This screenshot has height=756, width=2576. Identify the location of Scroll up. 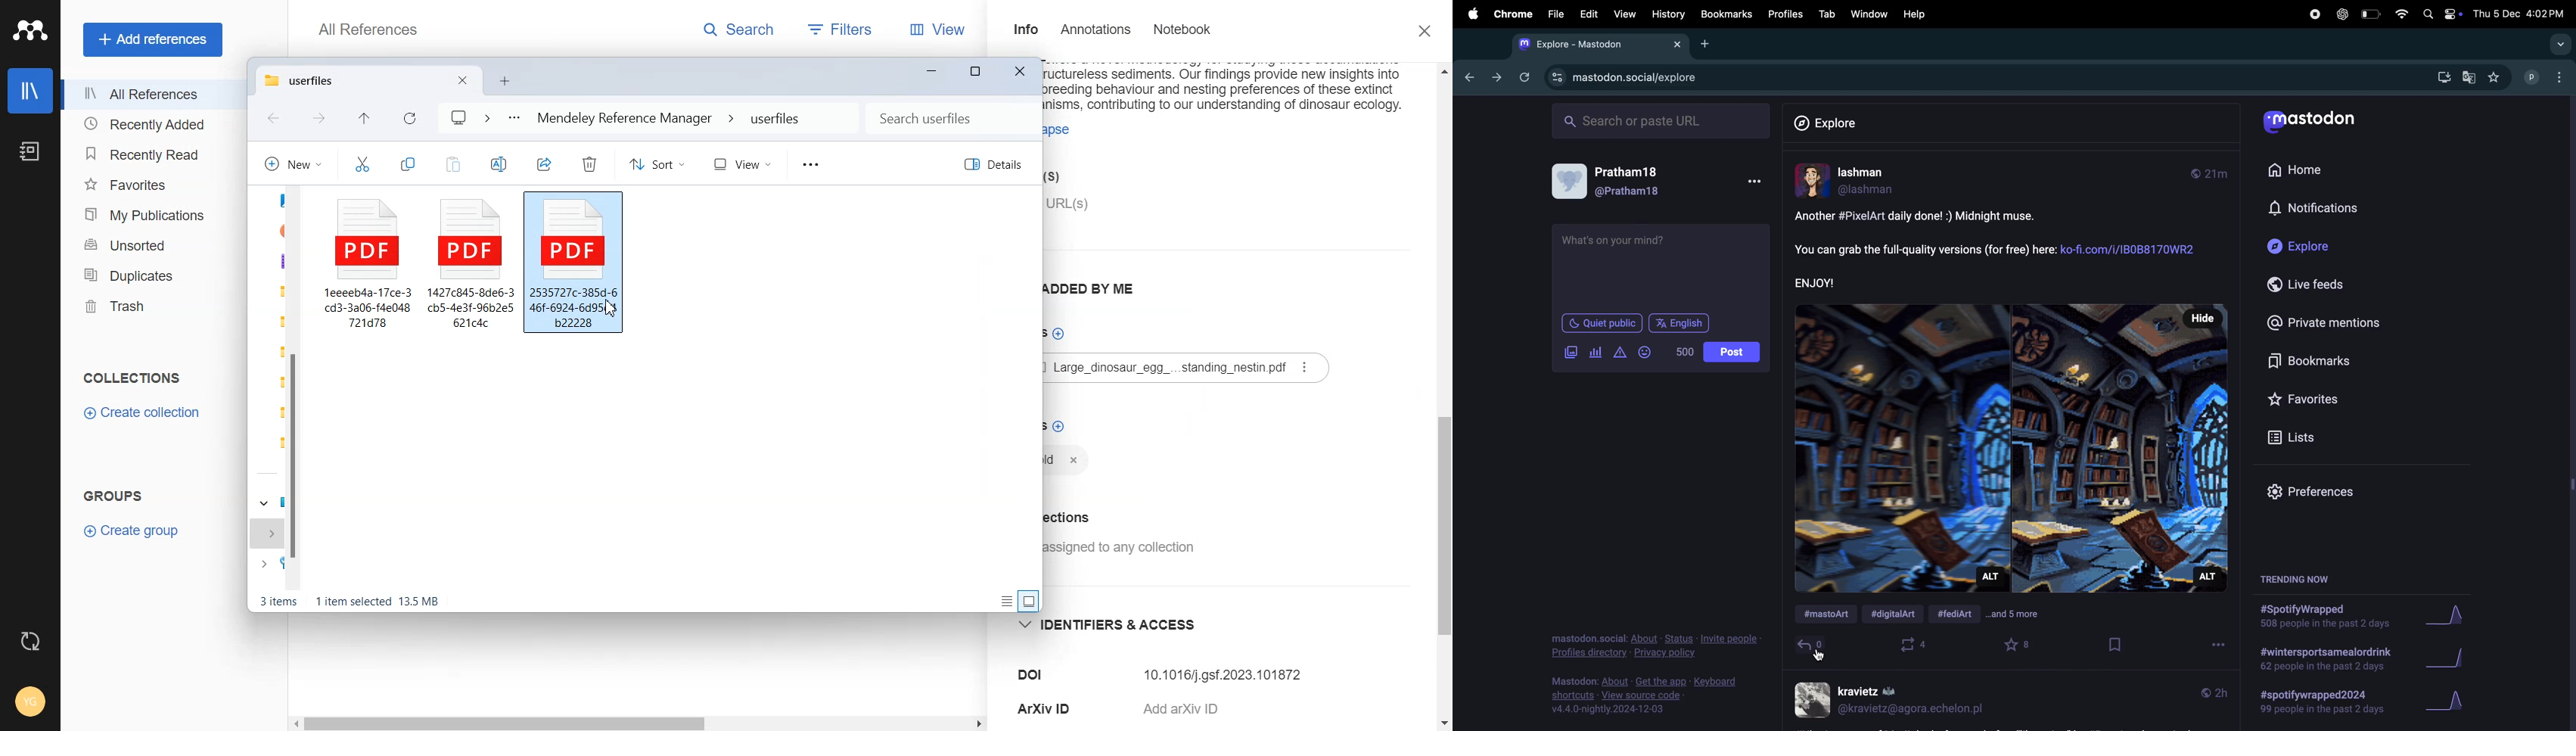
(1441, 70).